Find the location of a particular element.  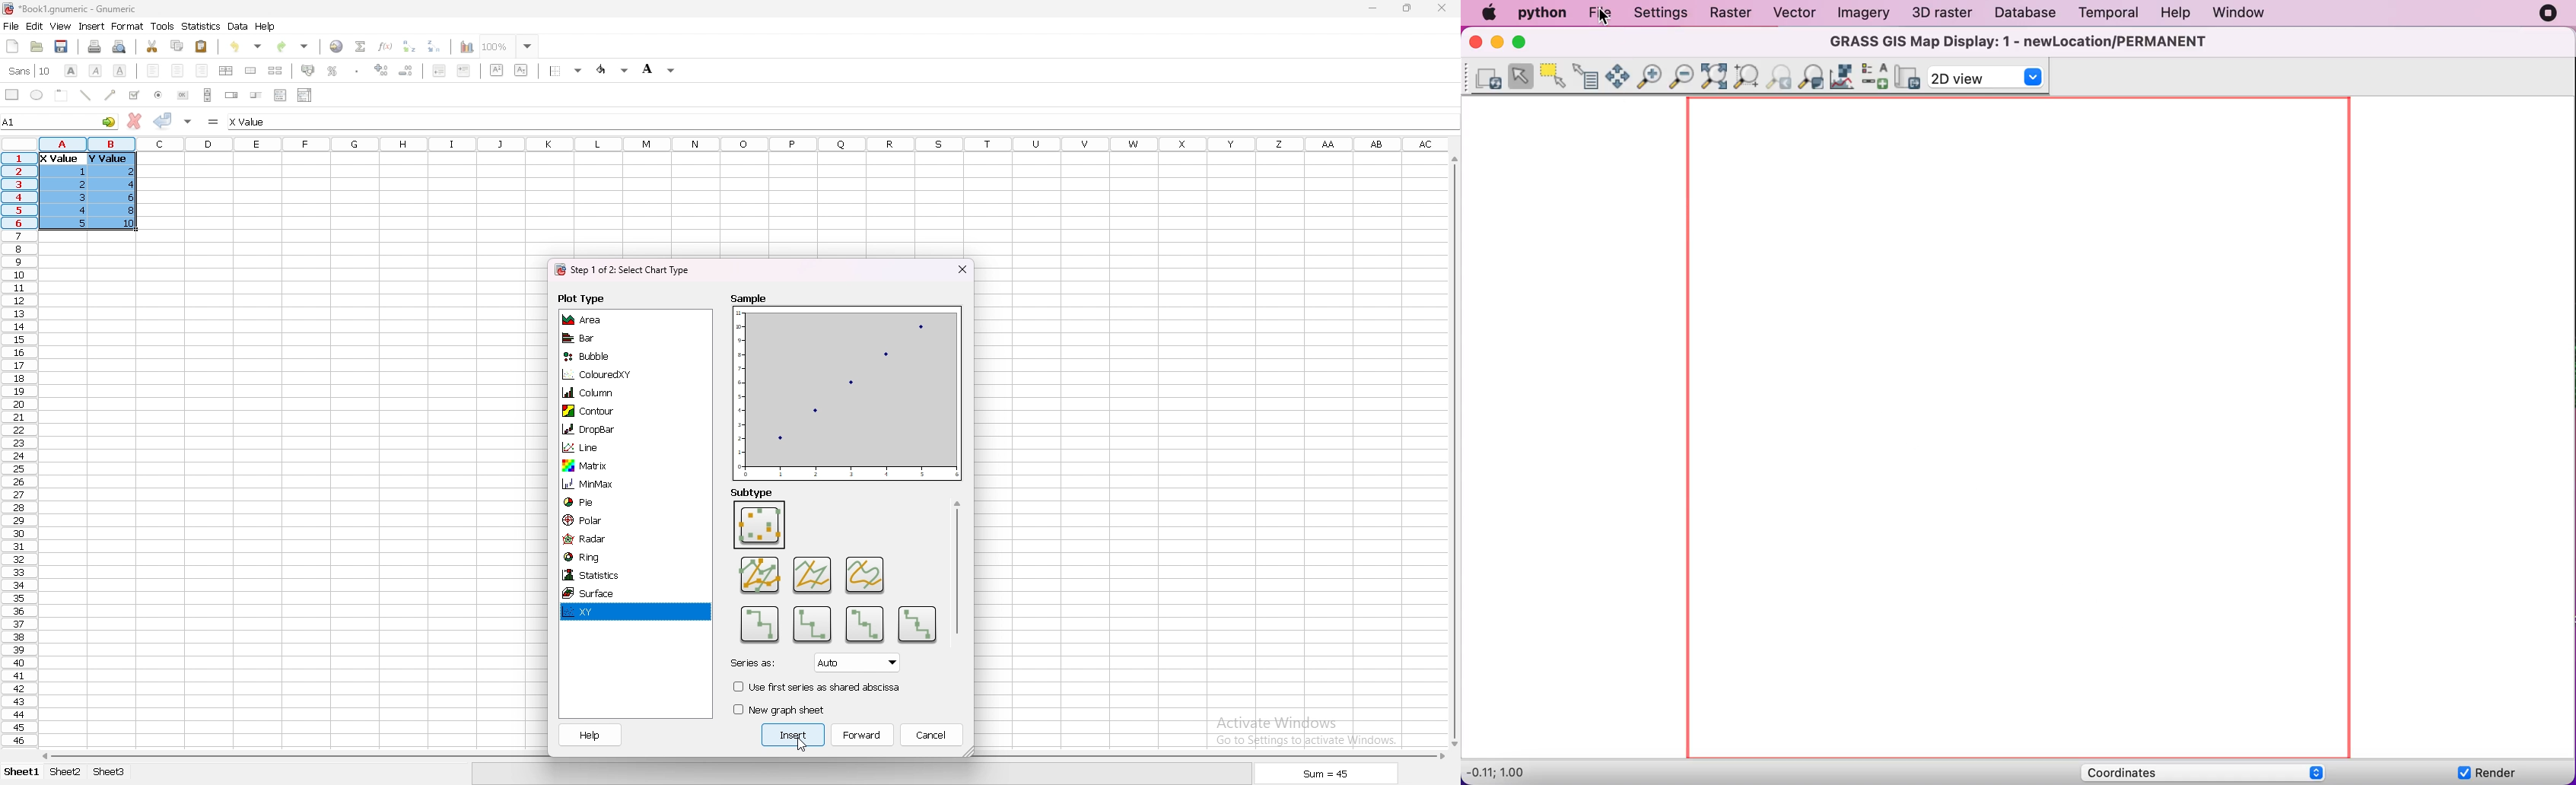

scroll bar is located at coordinates (959, 568).